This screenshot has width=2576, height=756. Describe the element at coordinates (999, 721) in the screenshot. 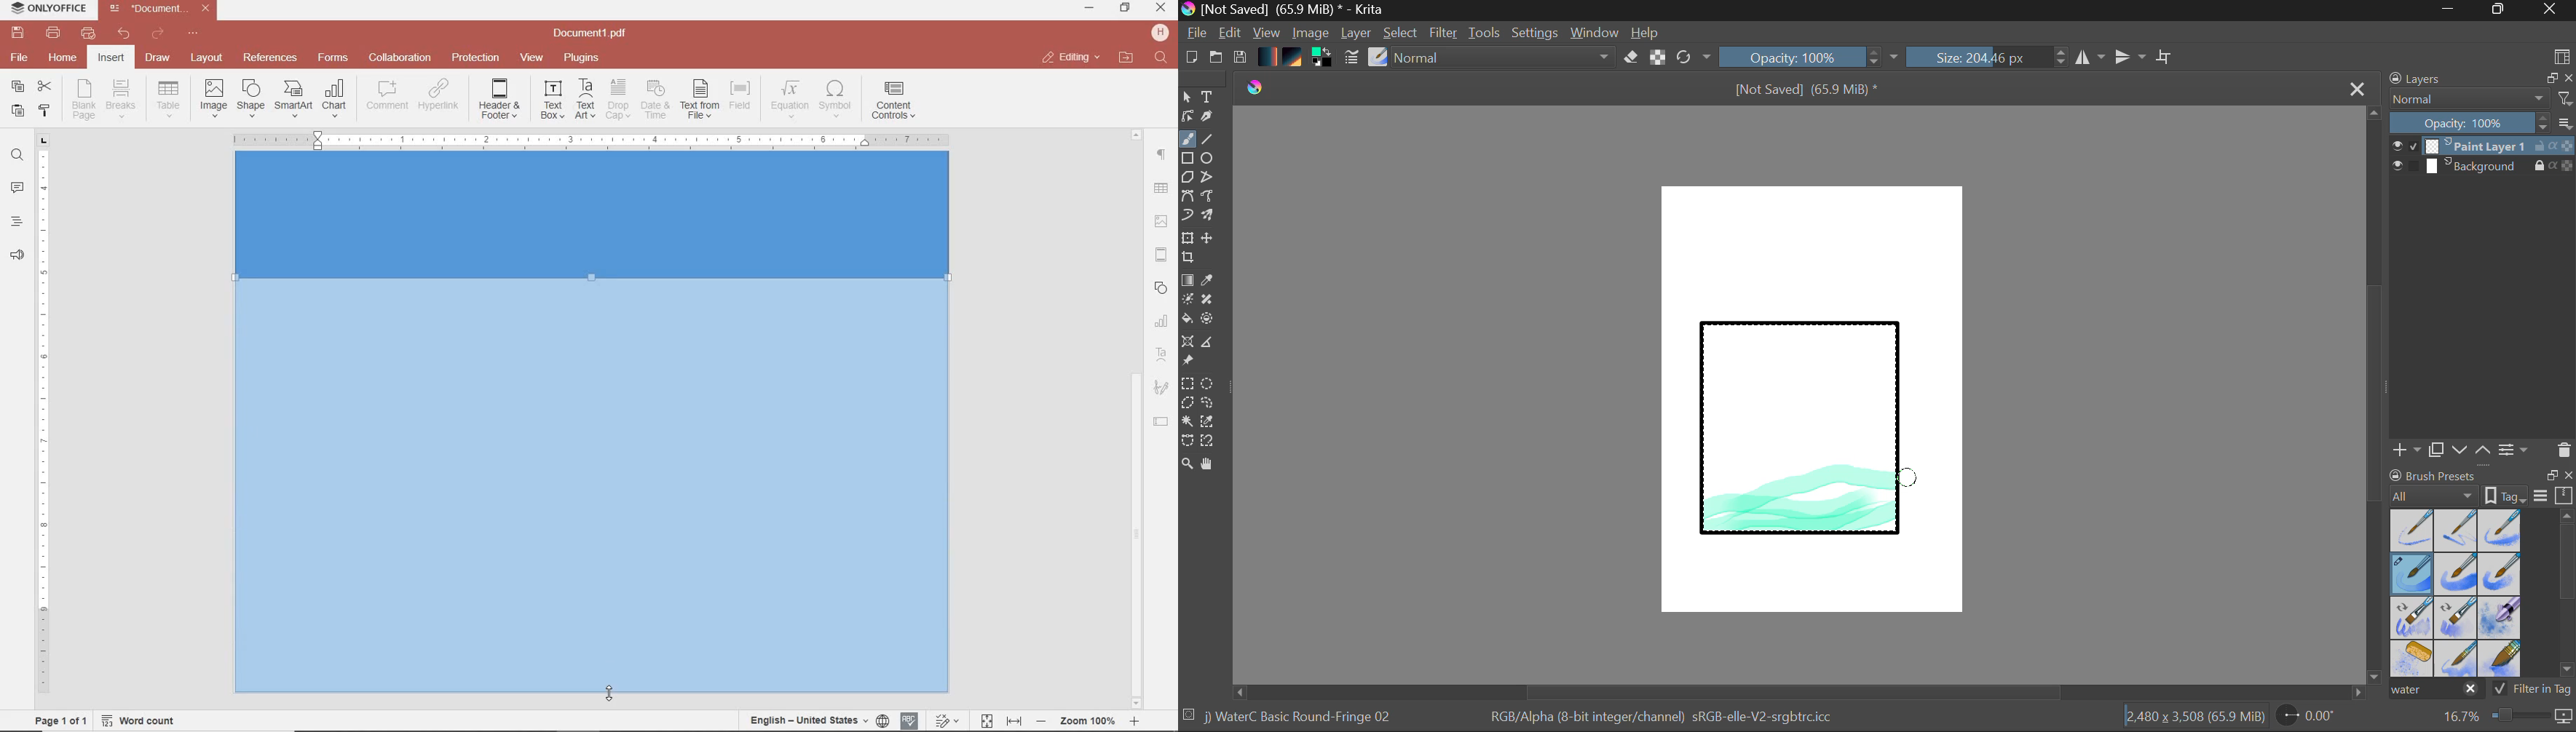

I see `fit to page and width` at that location.